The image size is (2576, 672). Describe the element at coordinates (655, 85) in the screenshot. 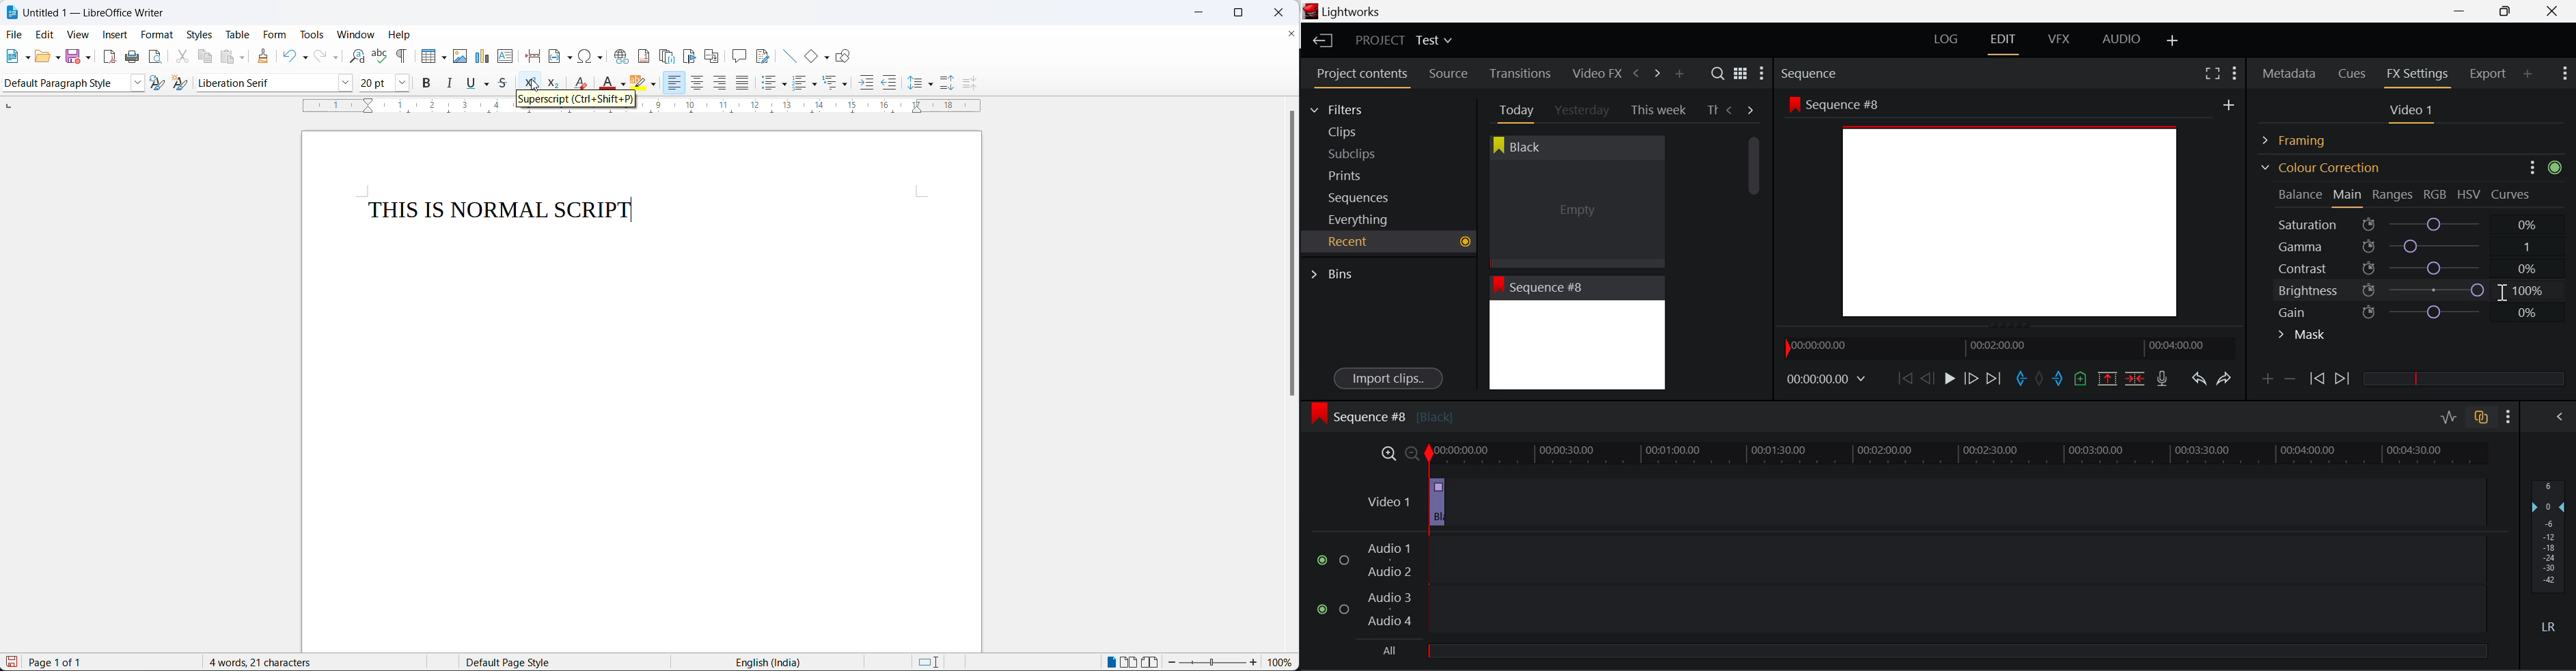

I see `character highlighting` at that location.